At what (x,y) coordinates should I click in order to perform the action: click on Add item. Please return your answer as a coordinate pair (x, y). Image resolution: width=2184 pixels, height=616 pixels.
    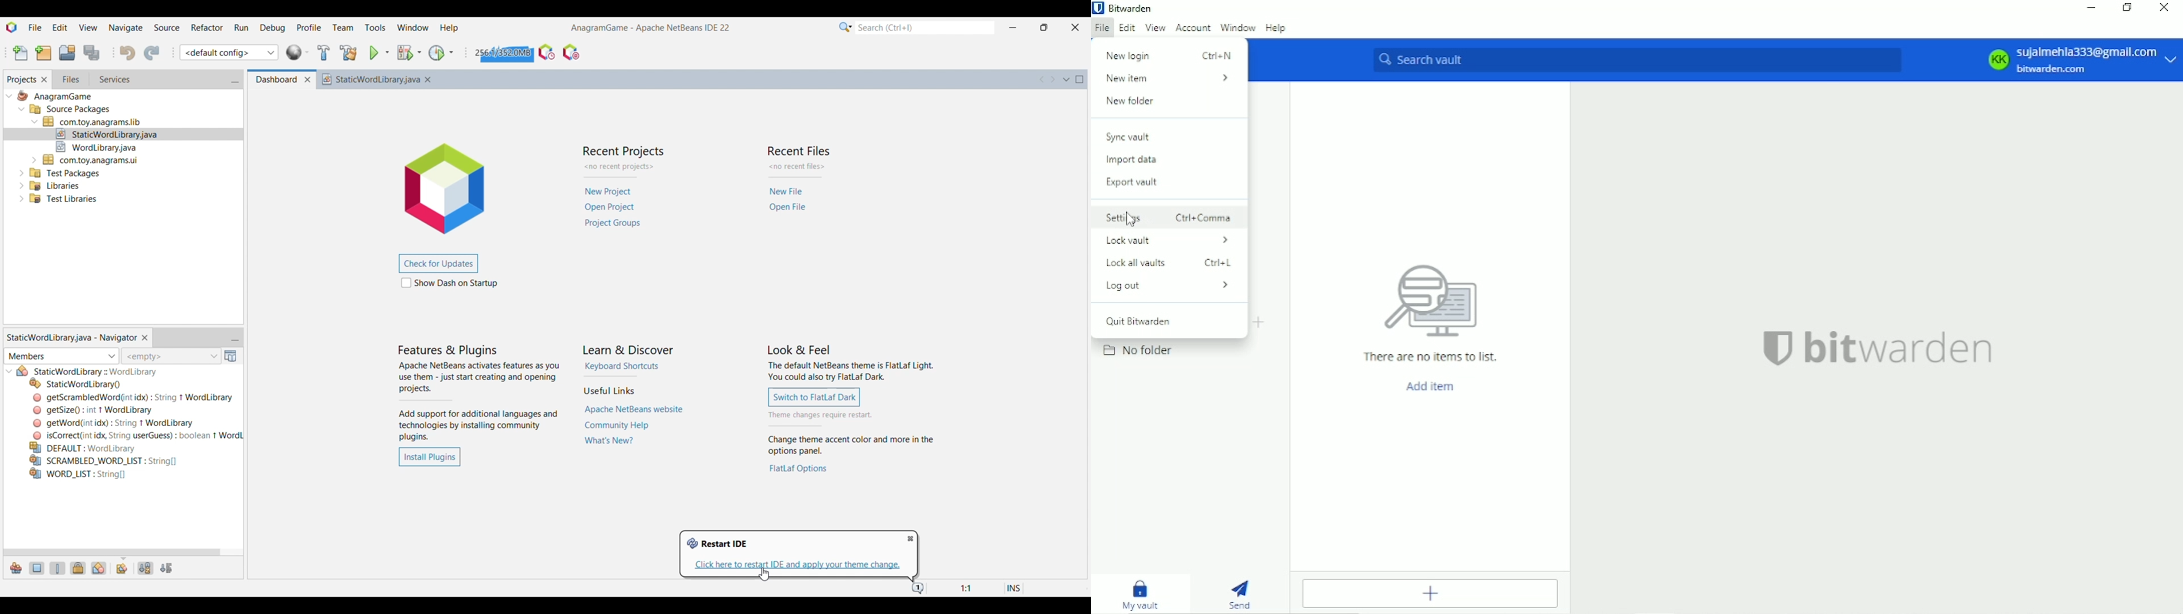
    Looking at the image, I should click on (1426, 386).